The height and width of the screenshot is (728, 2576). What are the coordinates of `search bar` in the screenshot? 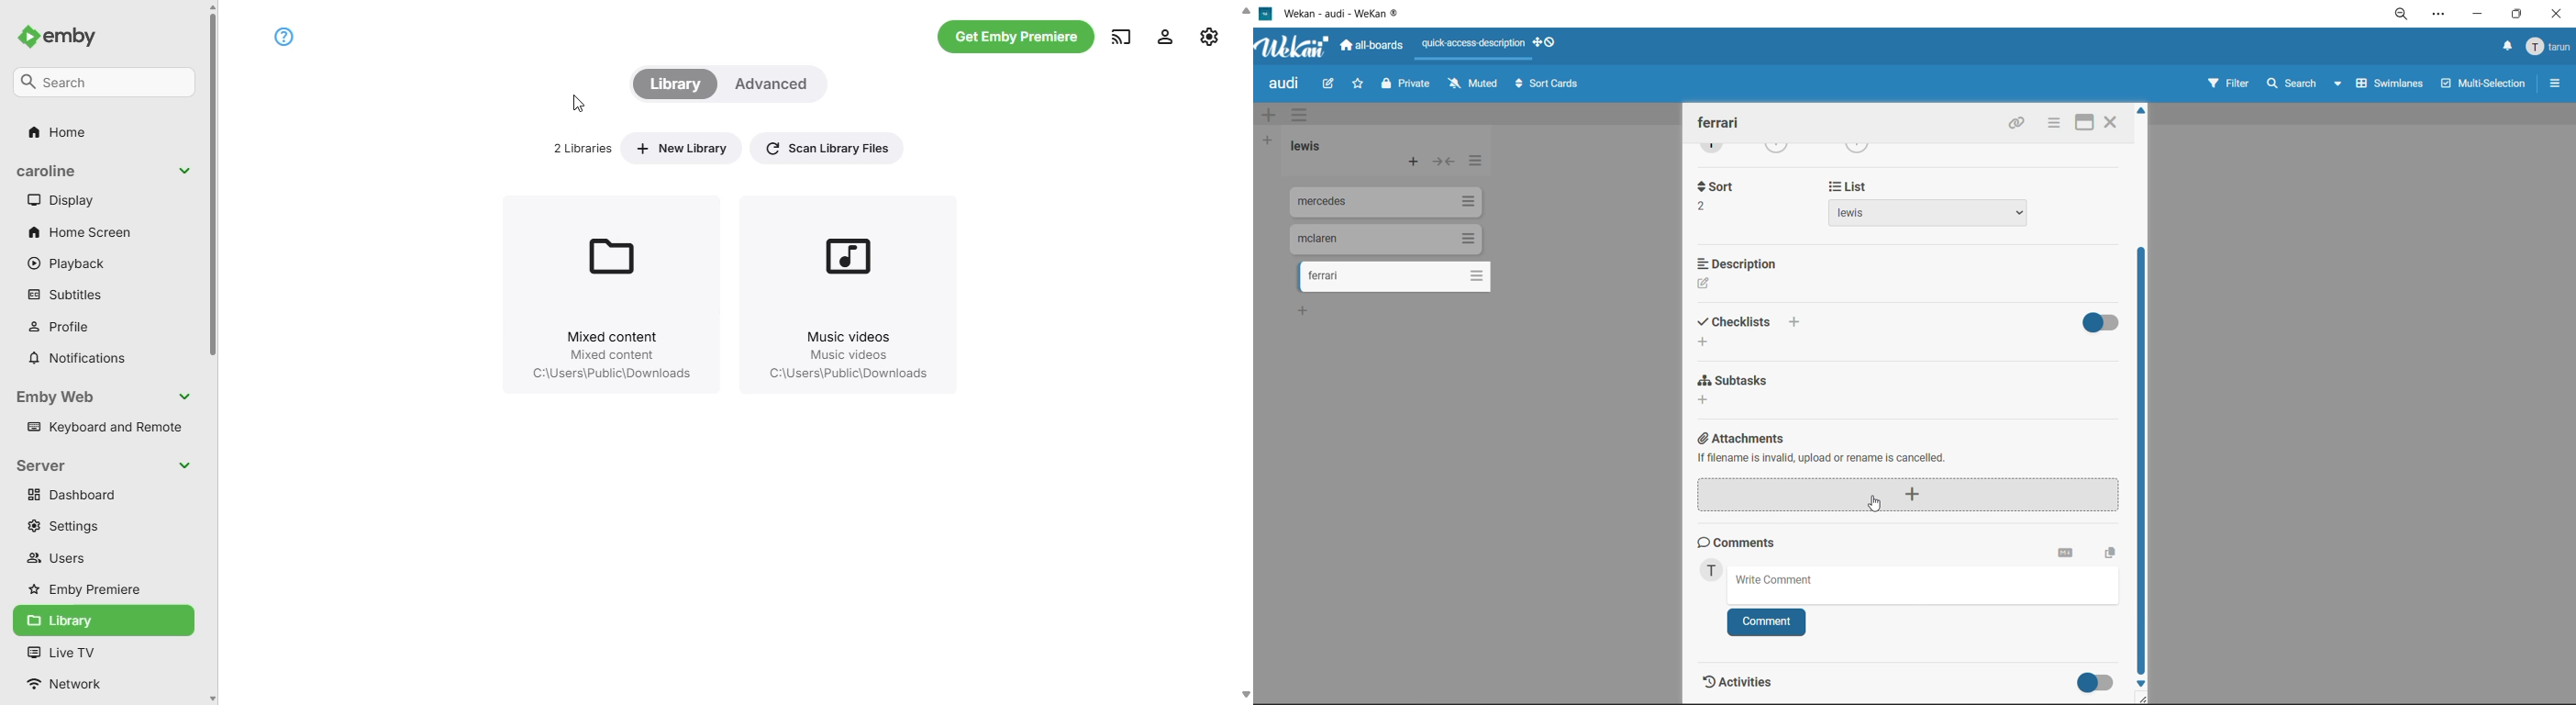 It's located at (105, 82).